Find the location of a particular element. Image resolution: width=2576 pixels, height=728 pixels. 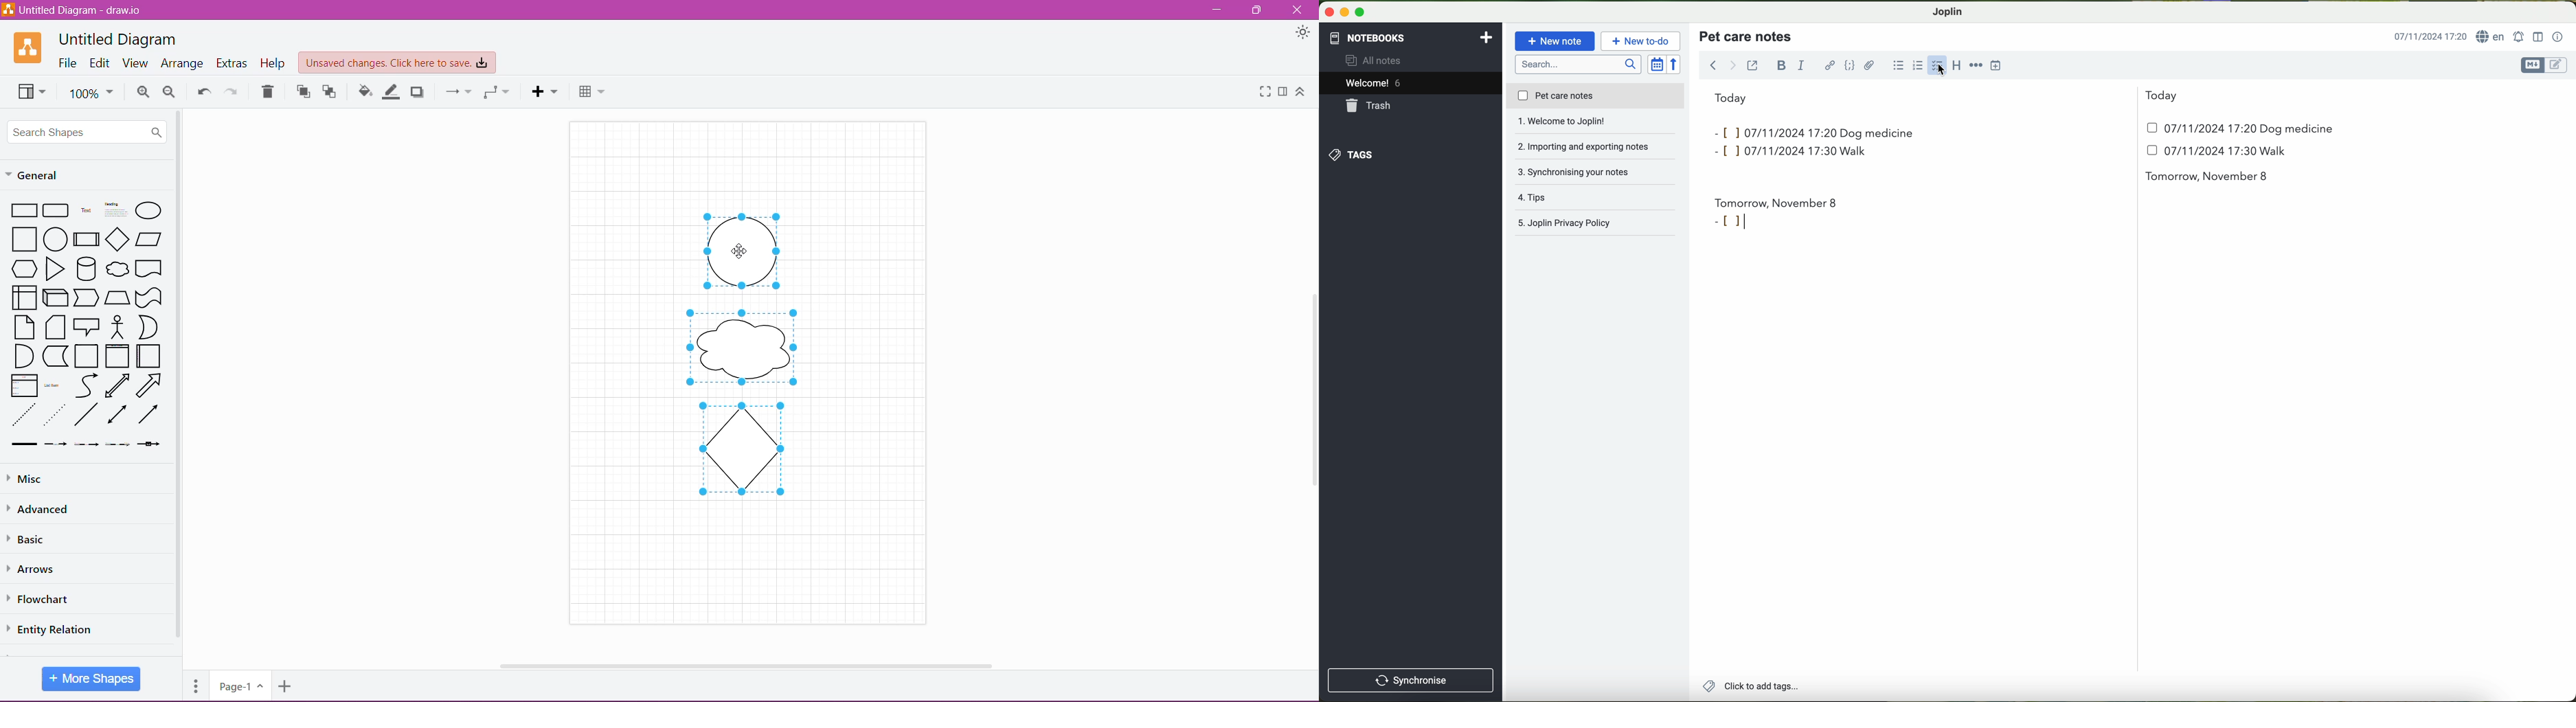

tips is located at coordinates (1595, 172).